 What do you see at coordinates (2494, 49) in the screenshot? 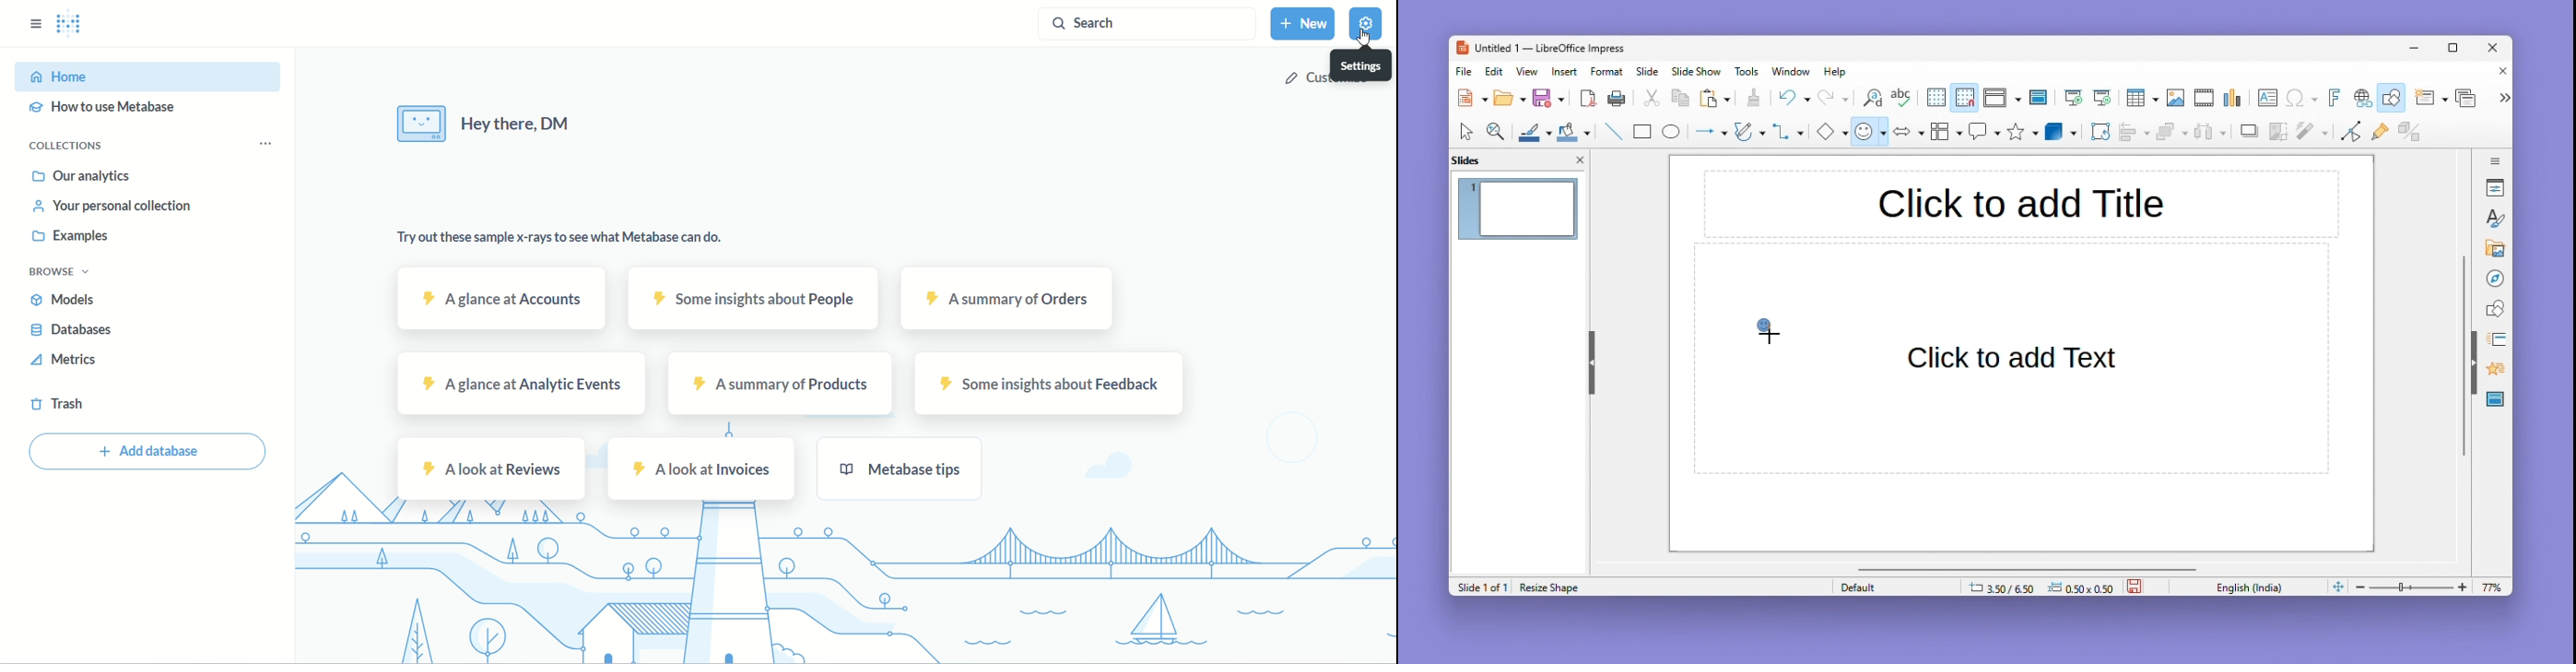
I see `Close` at bounding box center [2494, 49].